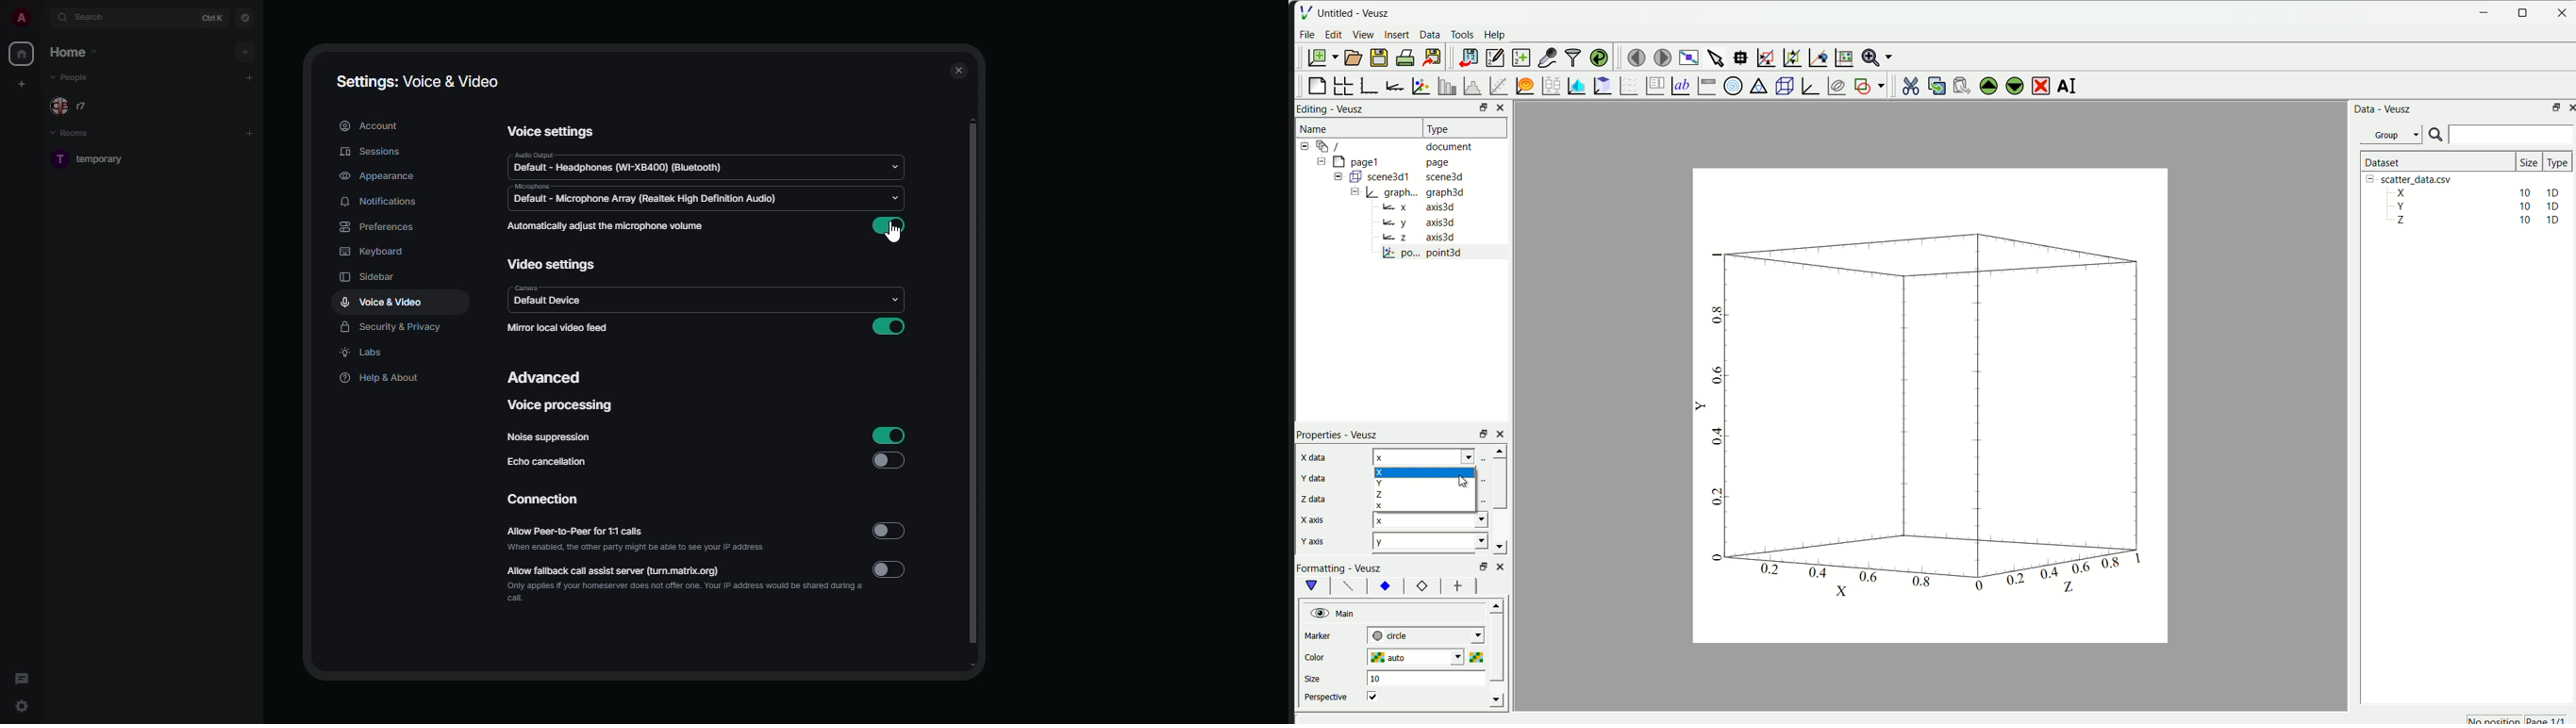 This screenshot has width=2576, height=728. Describe the element at coordinates (623, 300) in the screenshot. I see `` at that location.